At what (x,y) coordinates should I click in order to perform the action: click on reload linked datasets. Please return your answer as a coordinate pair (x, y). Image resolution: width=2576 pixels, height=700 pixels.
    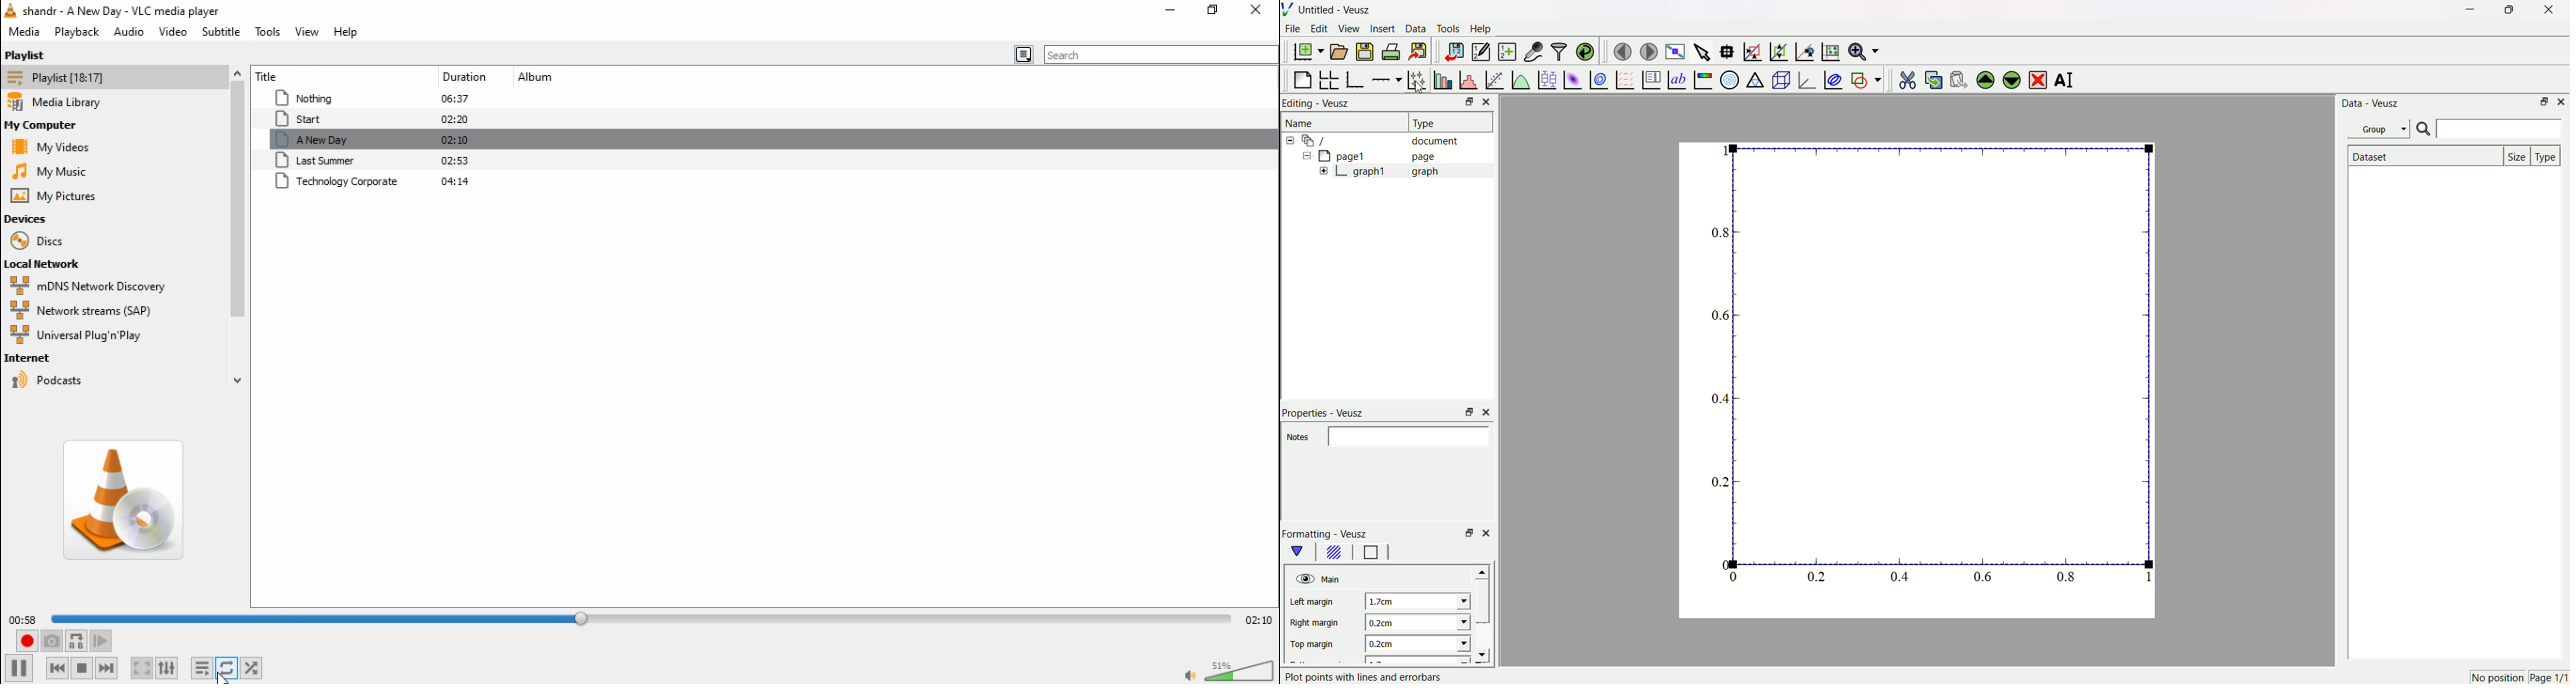
    Looking at the image, I should click on (1586, 50).